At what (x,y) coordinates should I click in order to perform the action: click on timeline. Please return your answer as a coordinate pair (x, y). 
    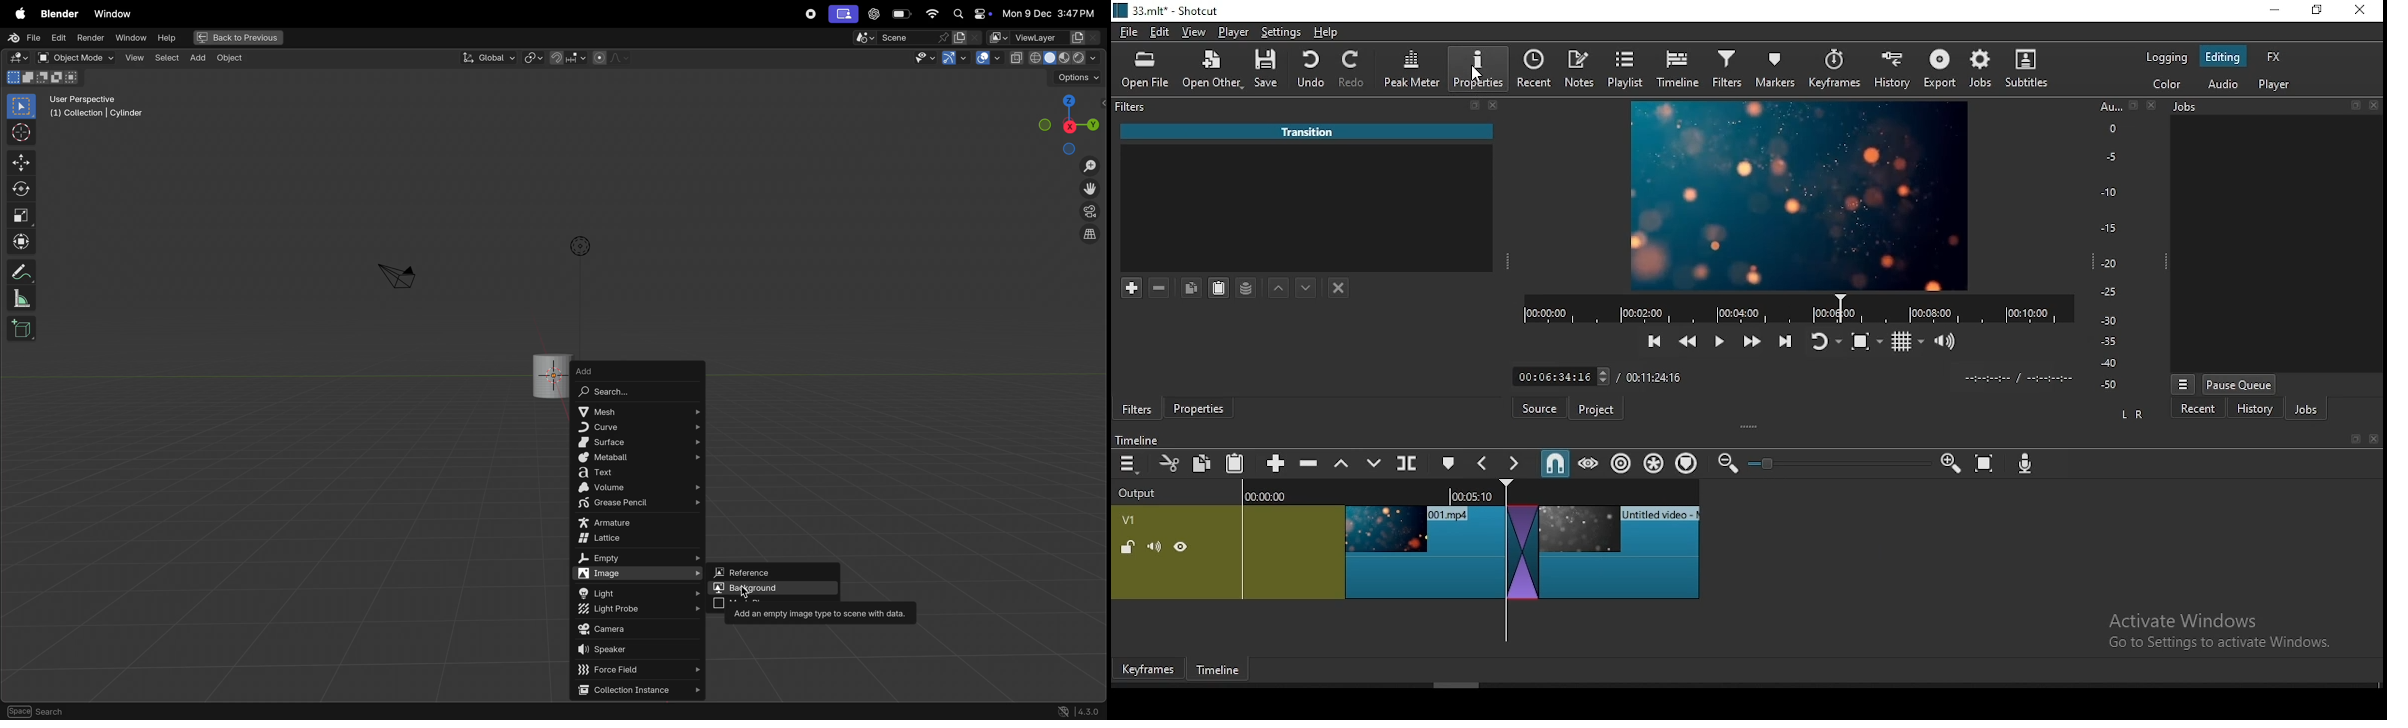
    Looking at the image, I should click on (1140, 439).